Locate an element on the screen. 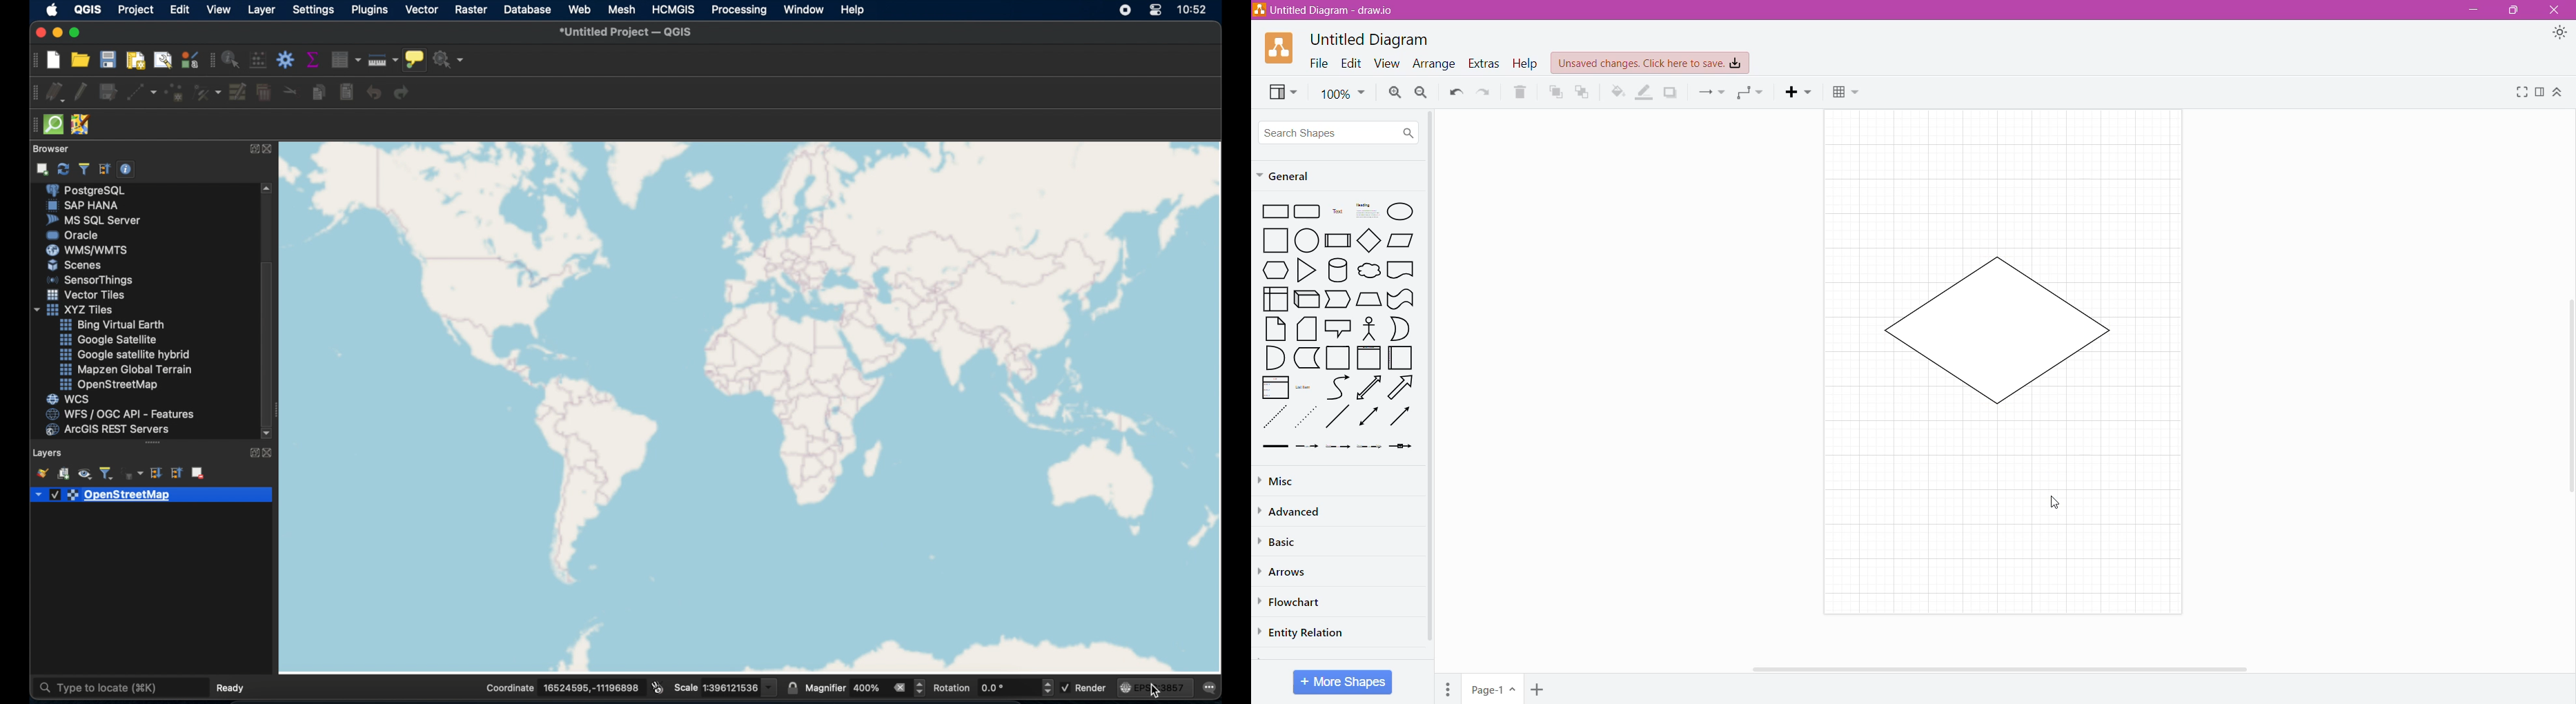 This screenshot has width=2576, height=728. close is located at coordinates (39, 32).